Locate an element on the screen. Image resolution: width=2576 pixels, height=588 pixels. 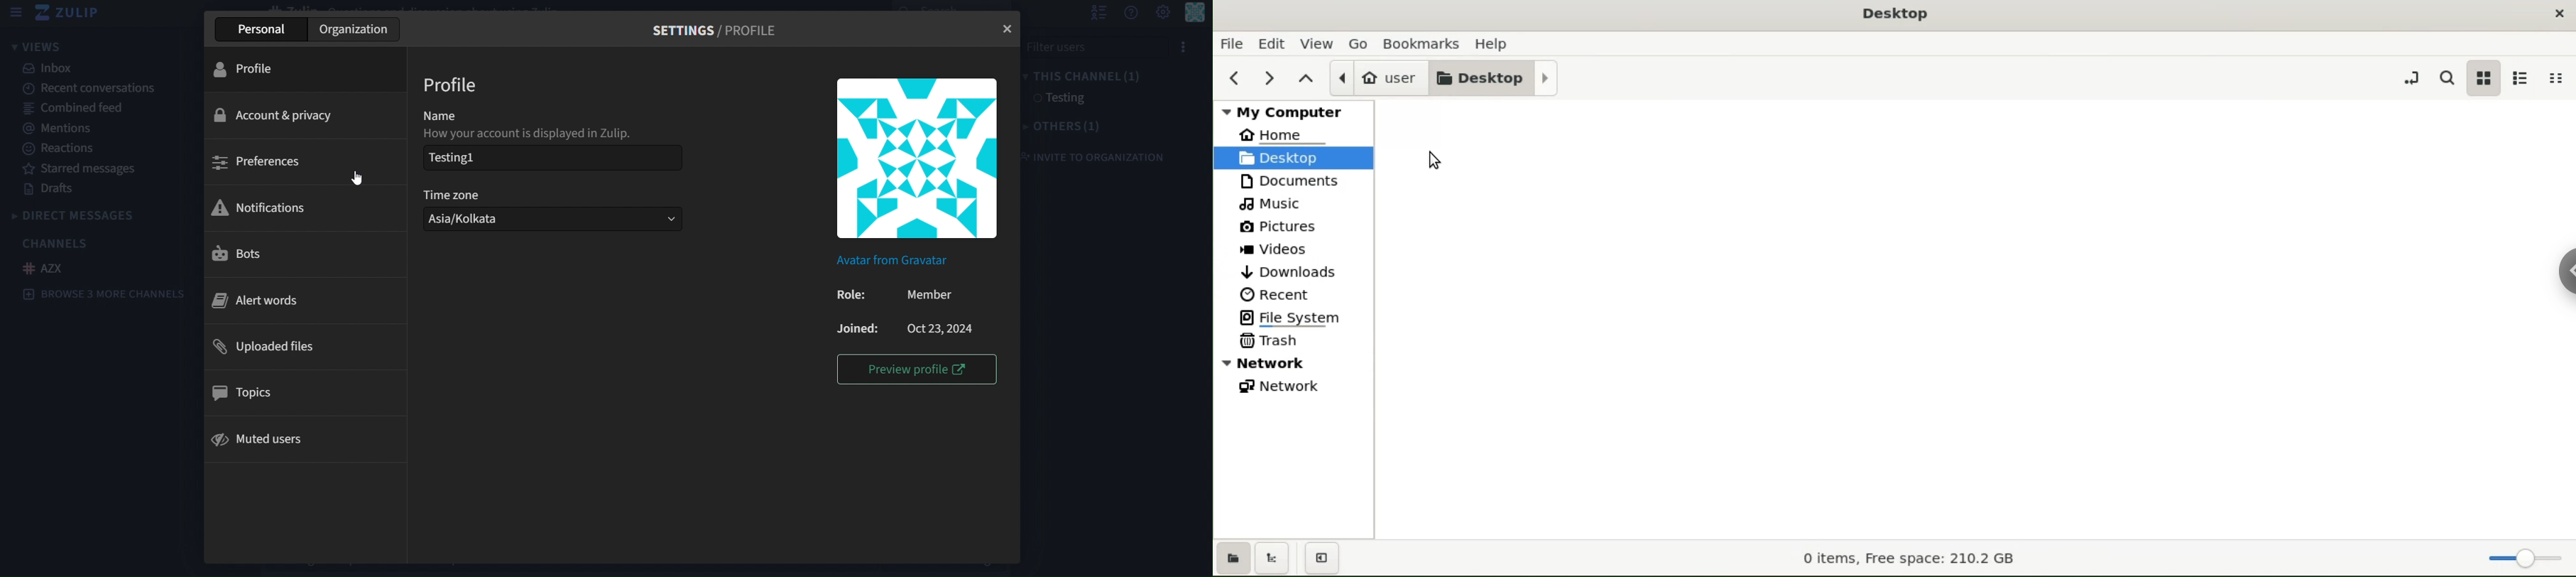
notifications is located at coordinates (261, 207).